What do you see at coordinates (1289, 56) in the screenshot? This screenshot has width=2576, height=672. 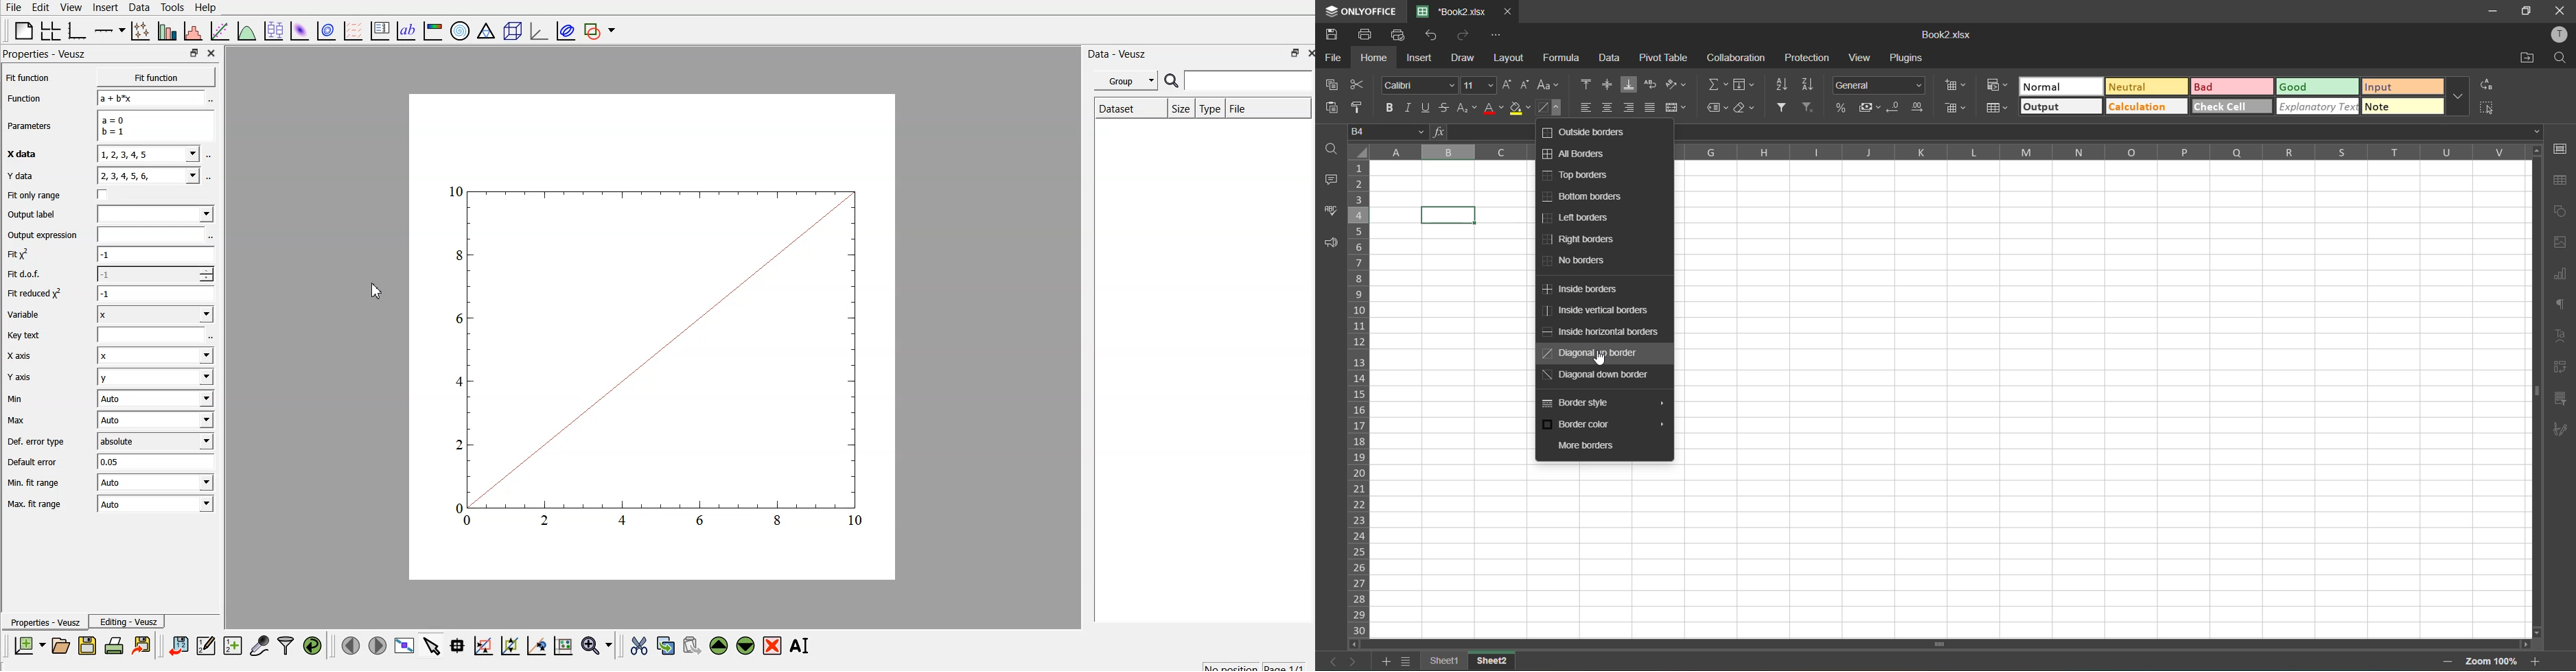 I see `restore down` at bounding box center [1289, 56].